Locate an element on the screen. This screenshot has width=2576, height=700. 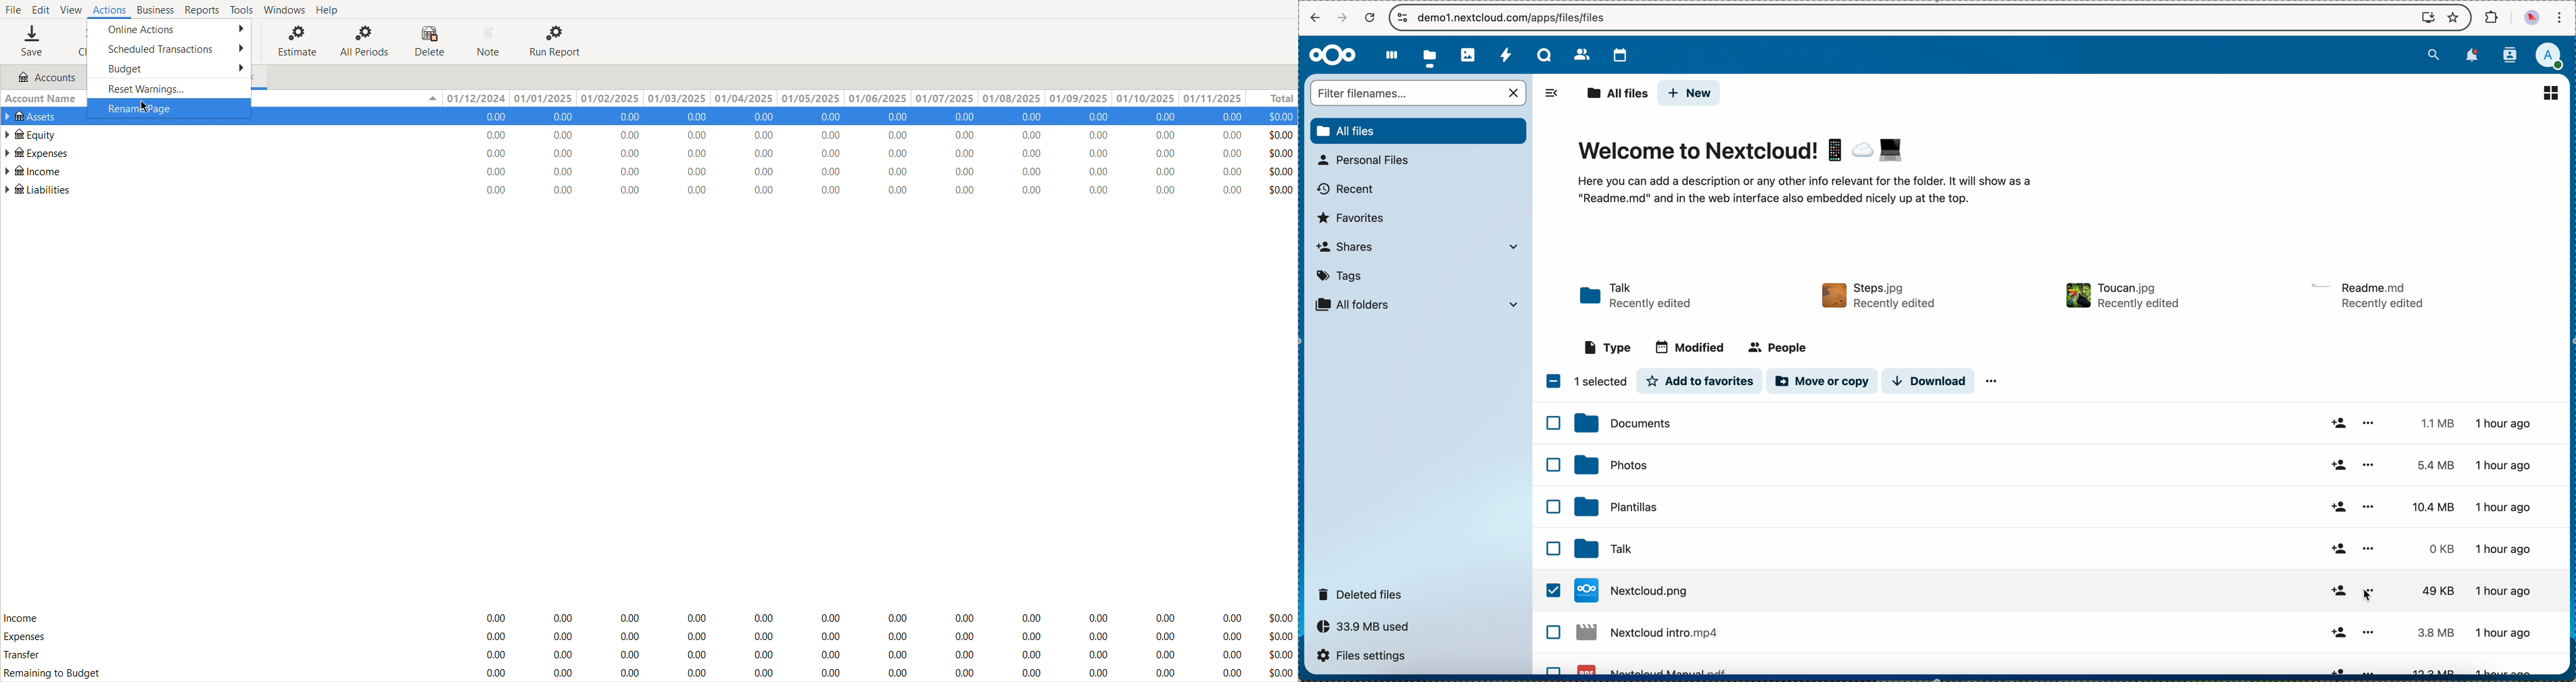
activity is located at coordinates (1506, 53).